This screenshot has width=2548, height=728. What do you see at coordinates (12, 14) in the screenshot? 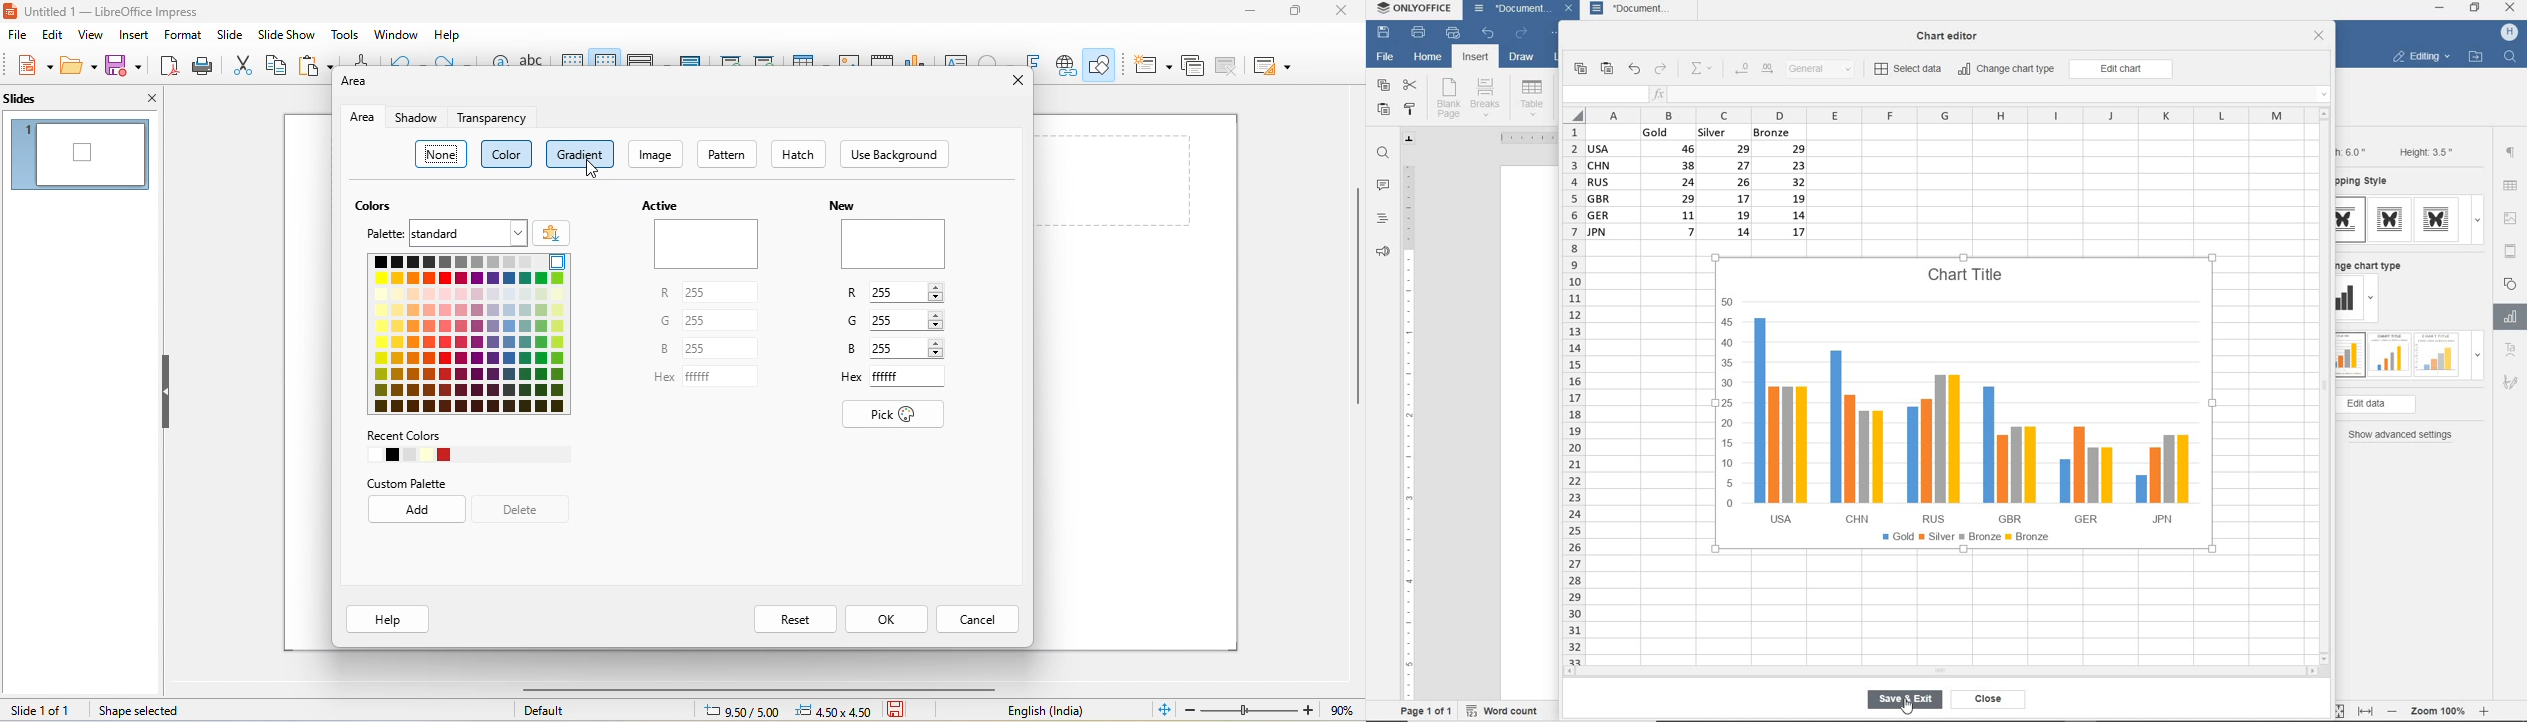
I see `logo` at bounding box center [12, 14].